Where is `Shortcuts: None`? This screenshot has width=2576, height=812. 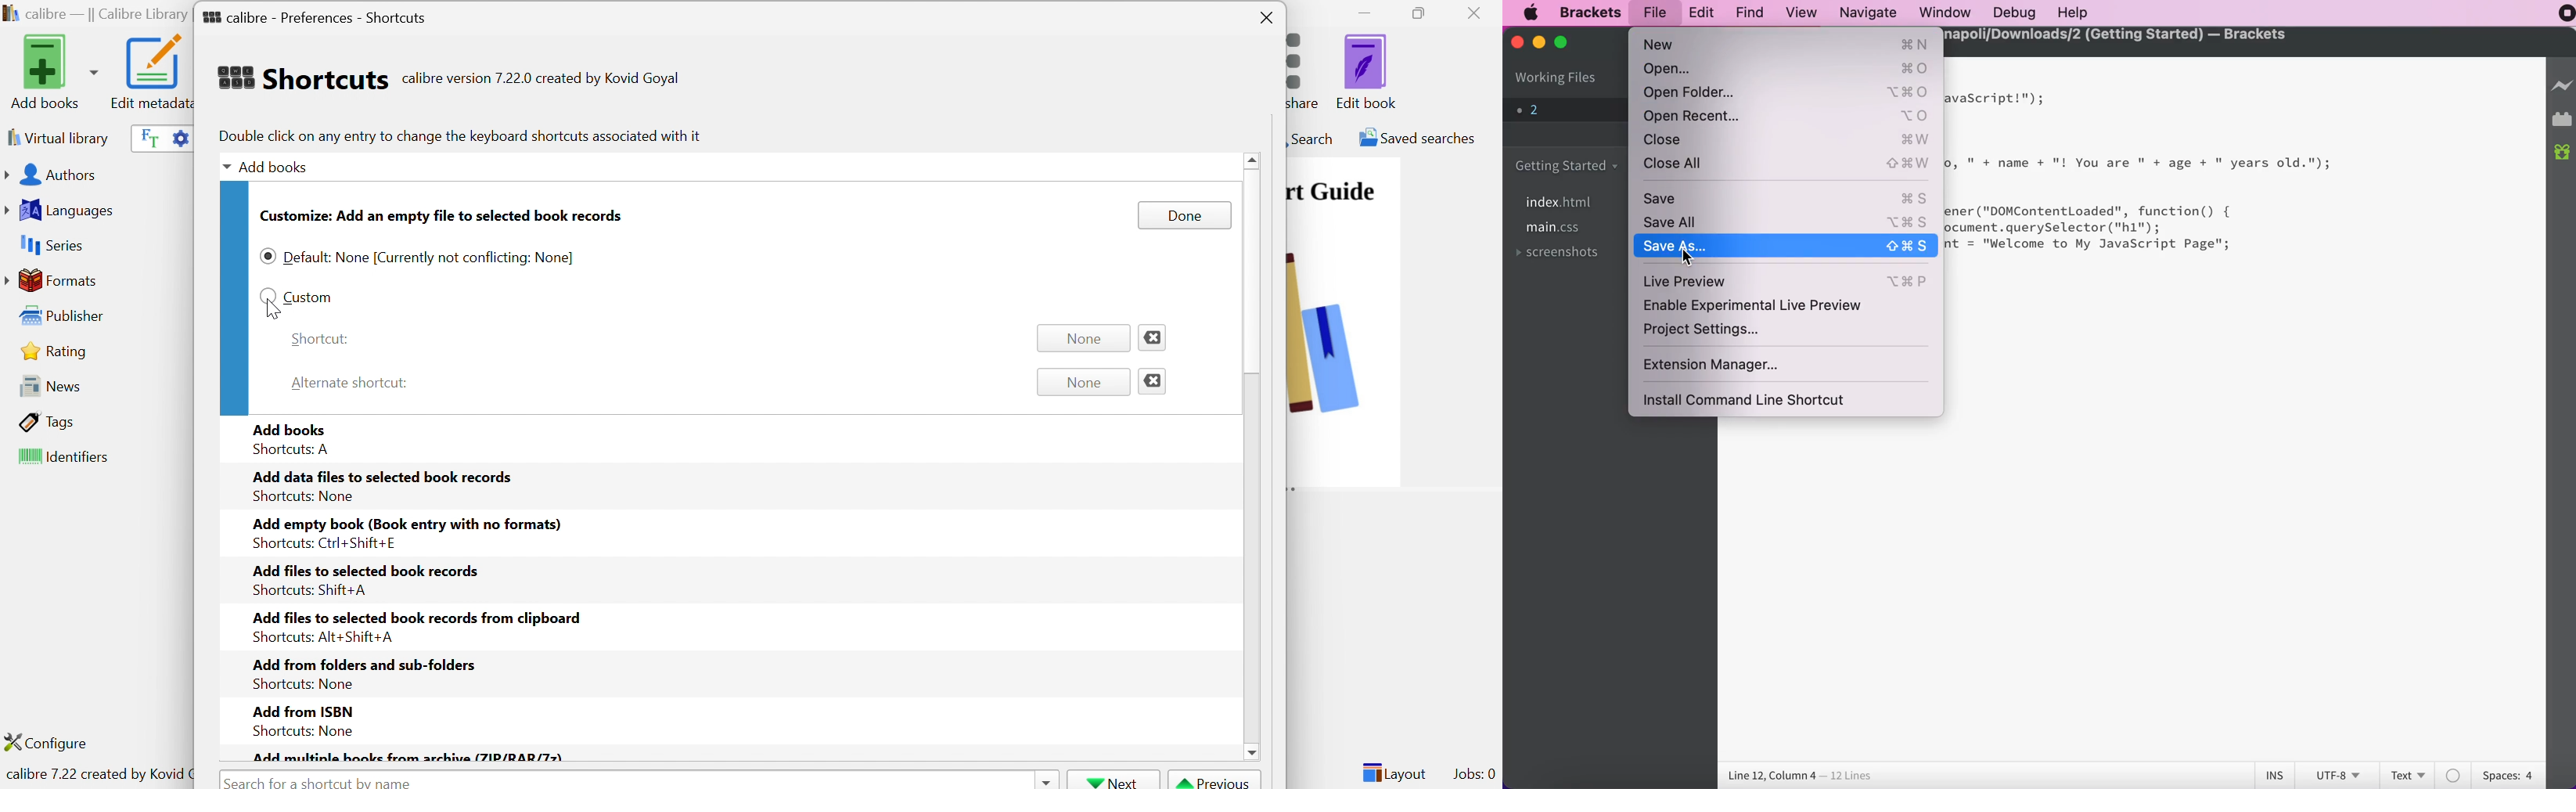
Shortcuts: None is located at coordinates (304, 496).